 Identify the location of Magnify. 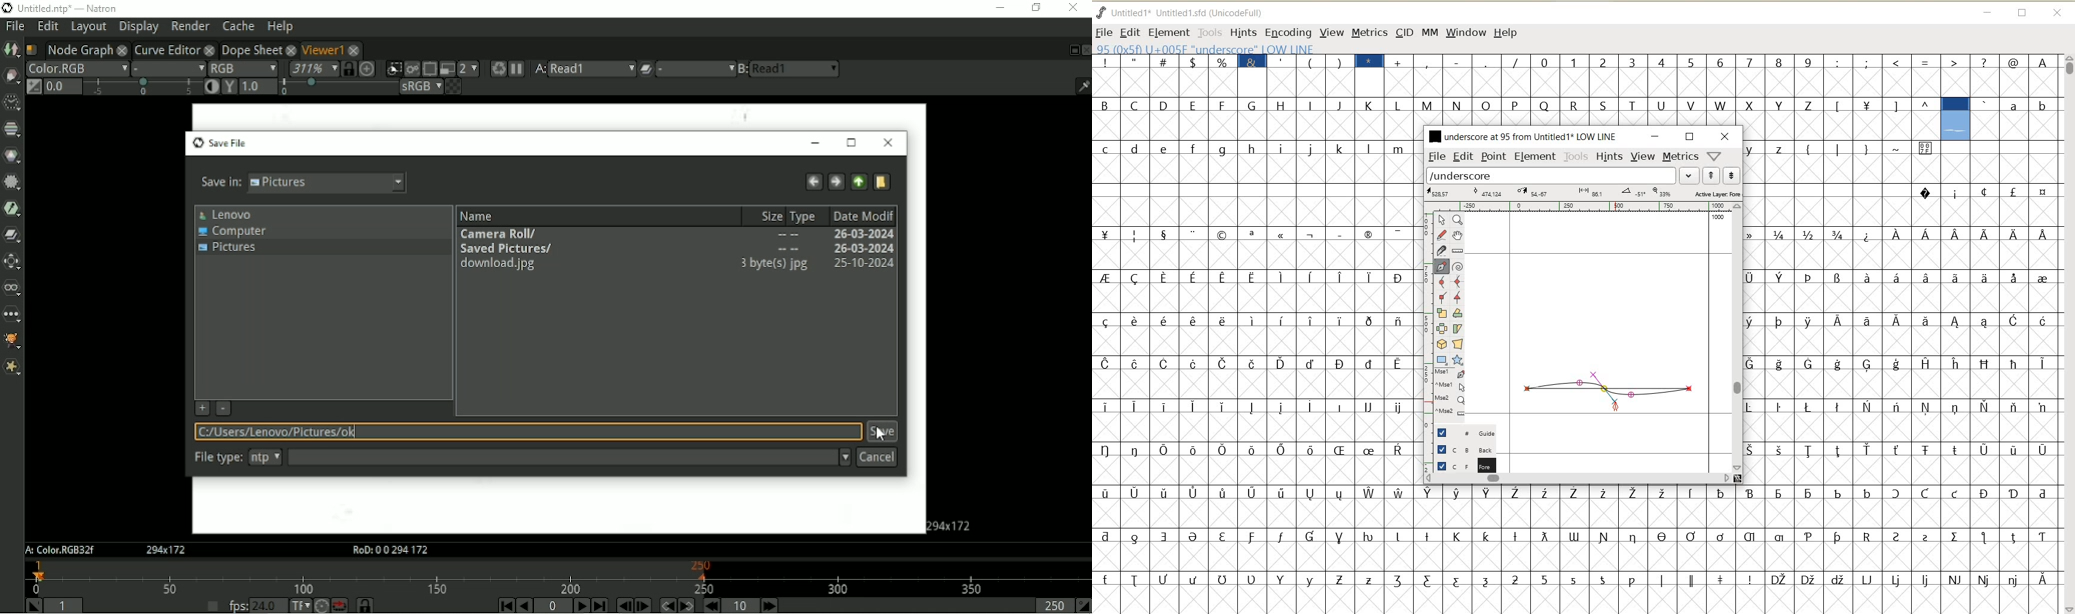
(1457, 220).